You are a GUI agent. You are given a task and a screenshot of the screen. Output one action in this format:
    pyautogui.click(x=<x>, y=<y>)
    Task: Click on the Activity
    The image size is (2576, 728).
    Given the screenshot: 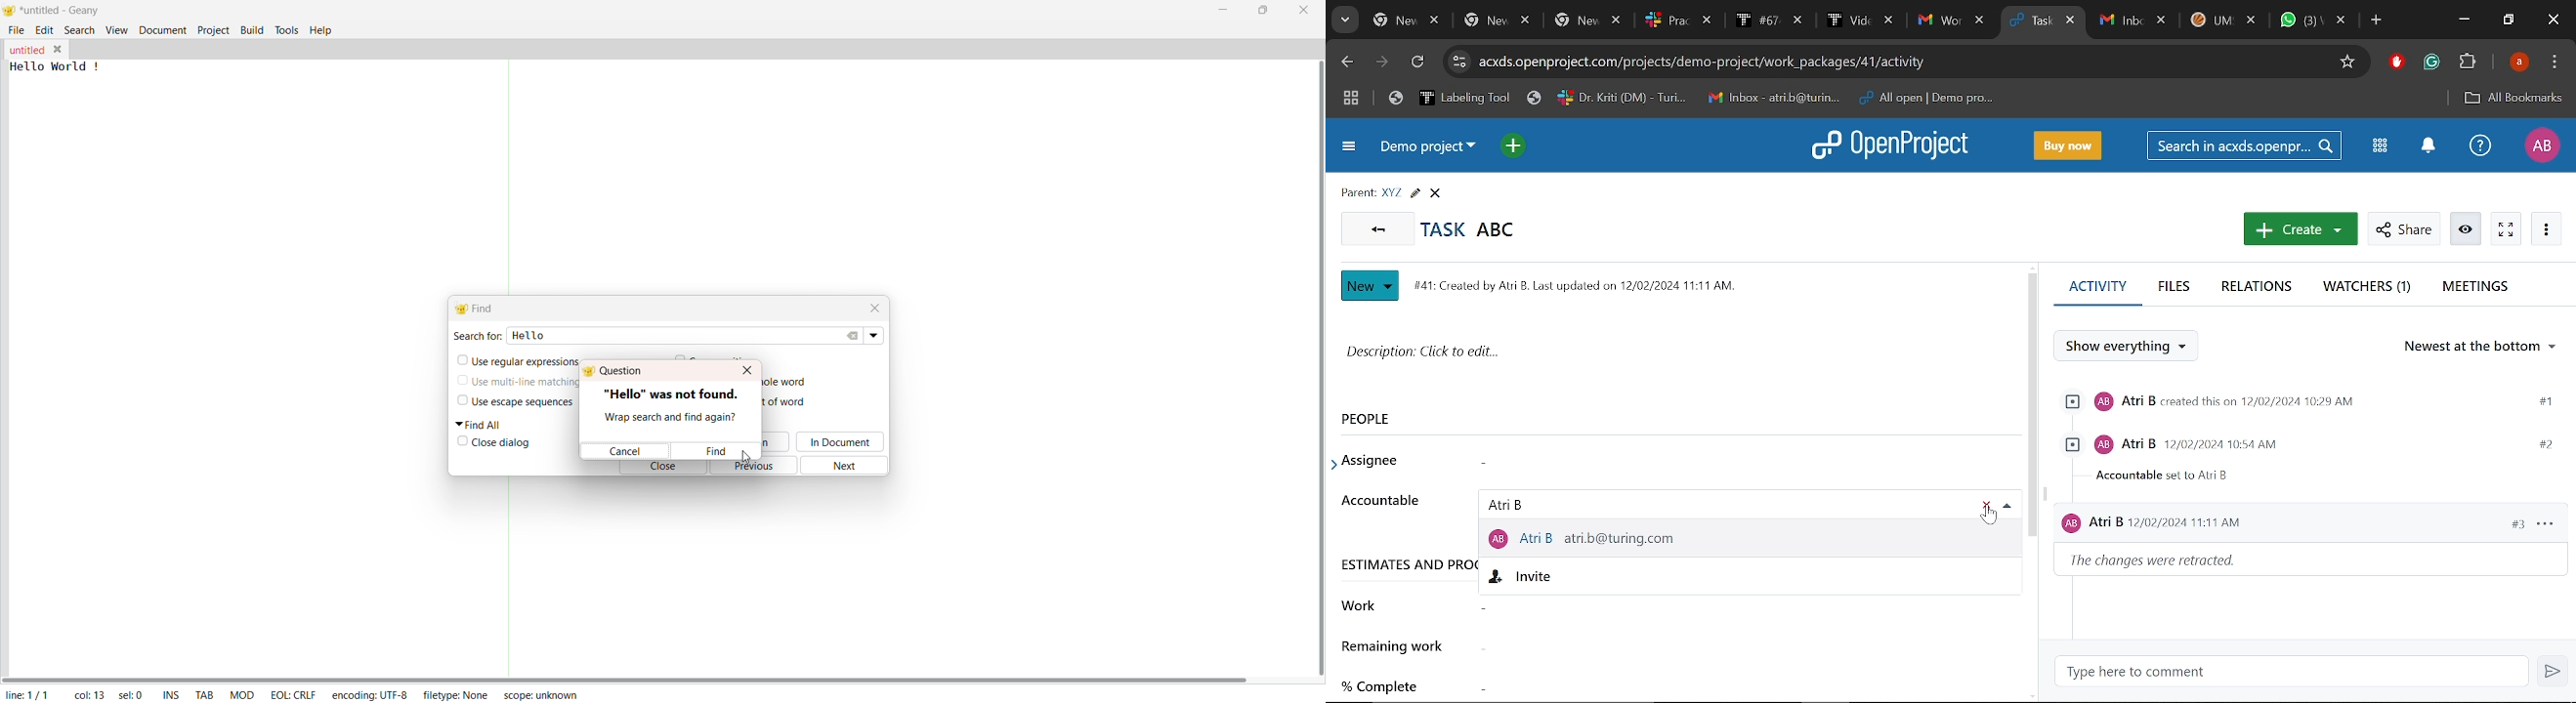 What is the action you would take?
    pyautogui.click(x=2097, y=294)
    